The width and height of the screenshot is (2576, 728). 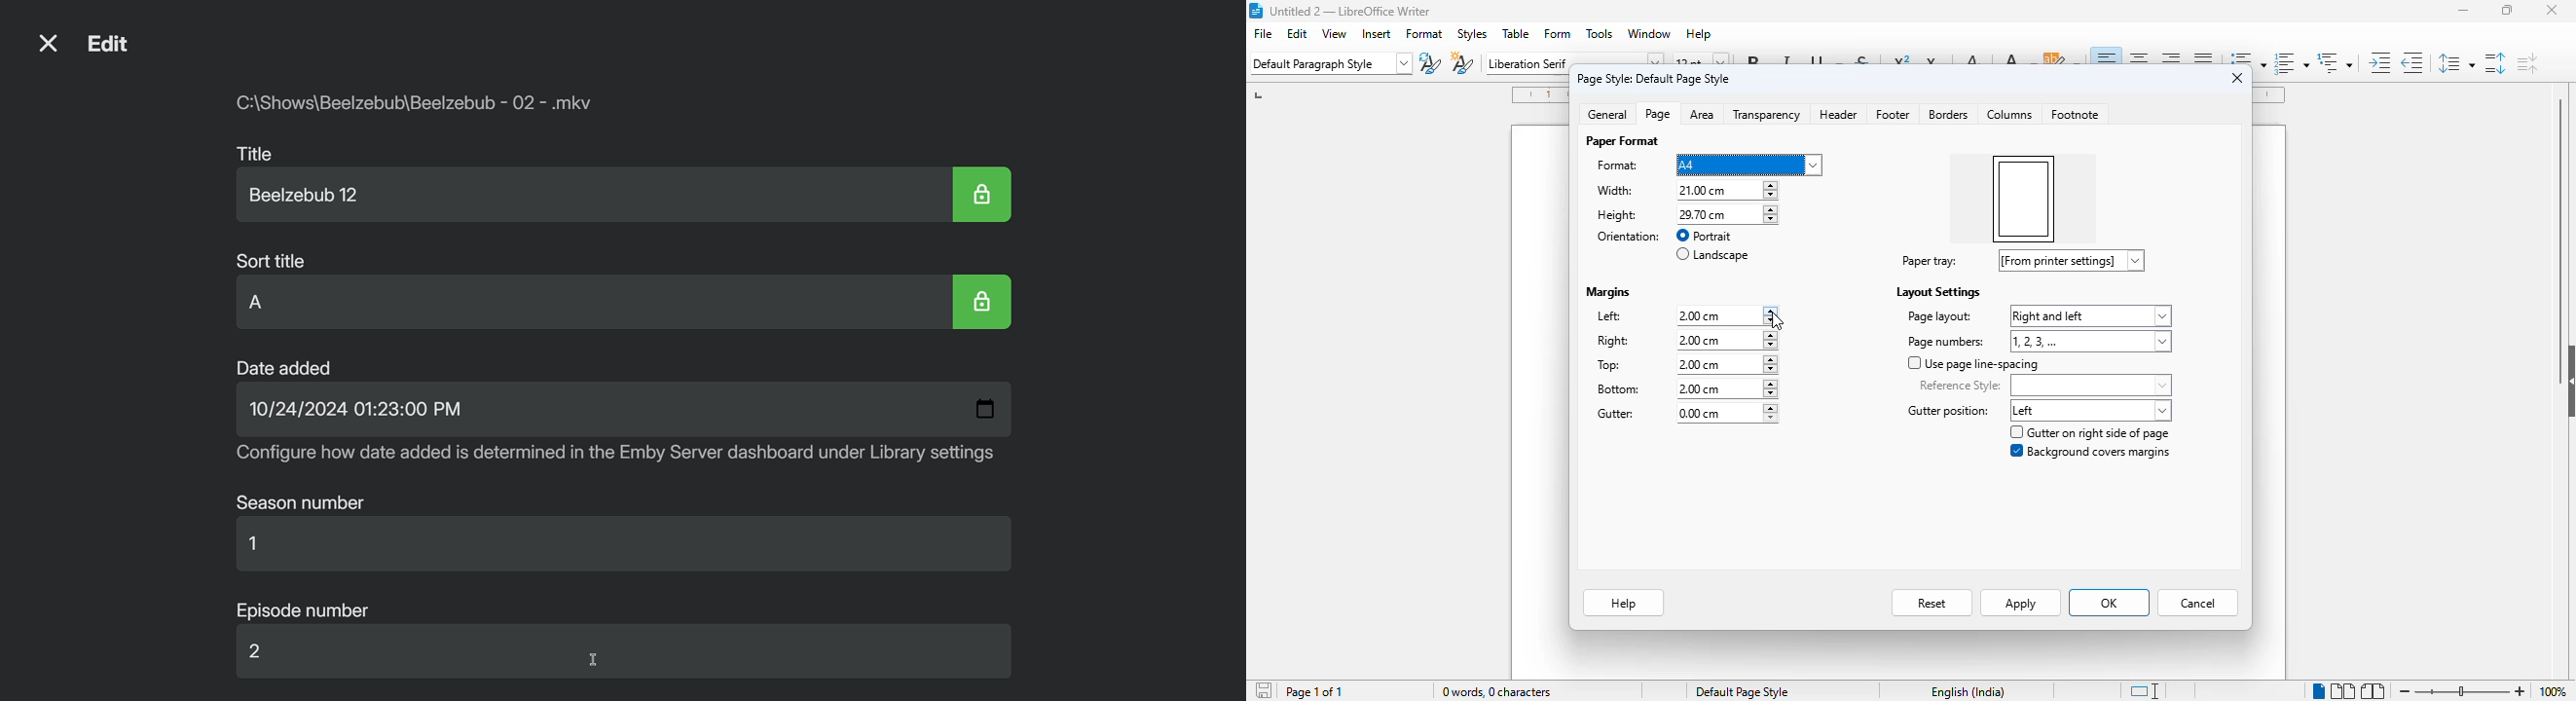 What do you see at coordinates (1559, 34) in the screenshot?
I see `form` at bounding box center [1559, 34].